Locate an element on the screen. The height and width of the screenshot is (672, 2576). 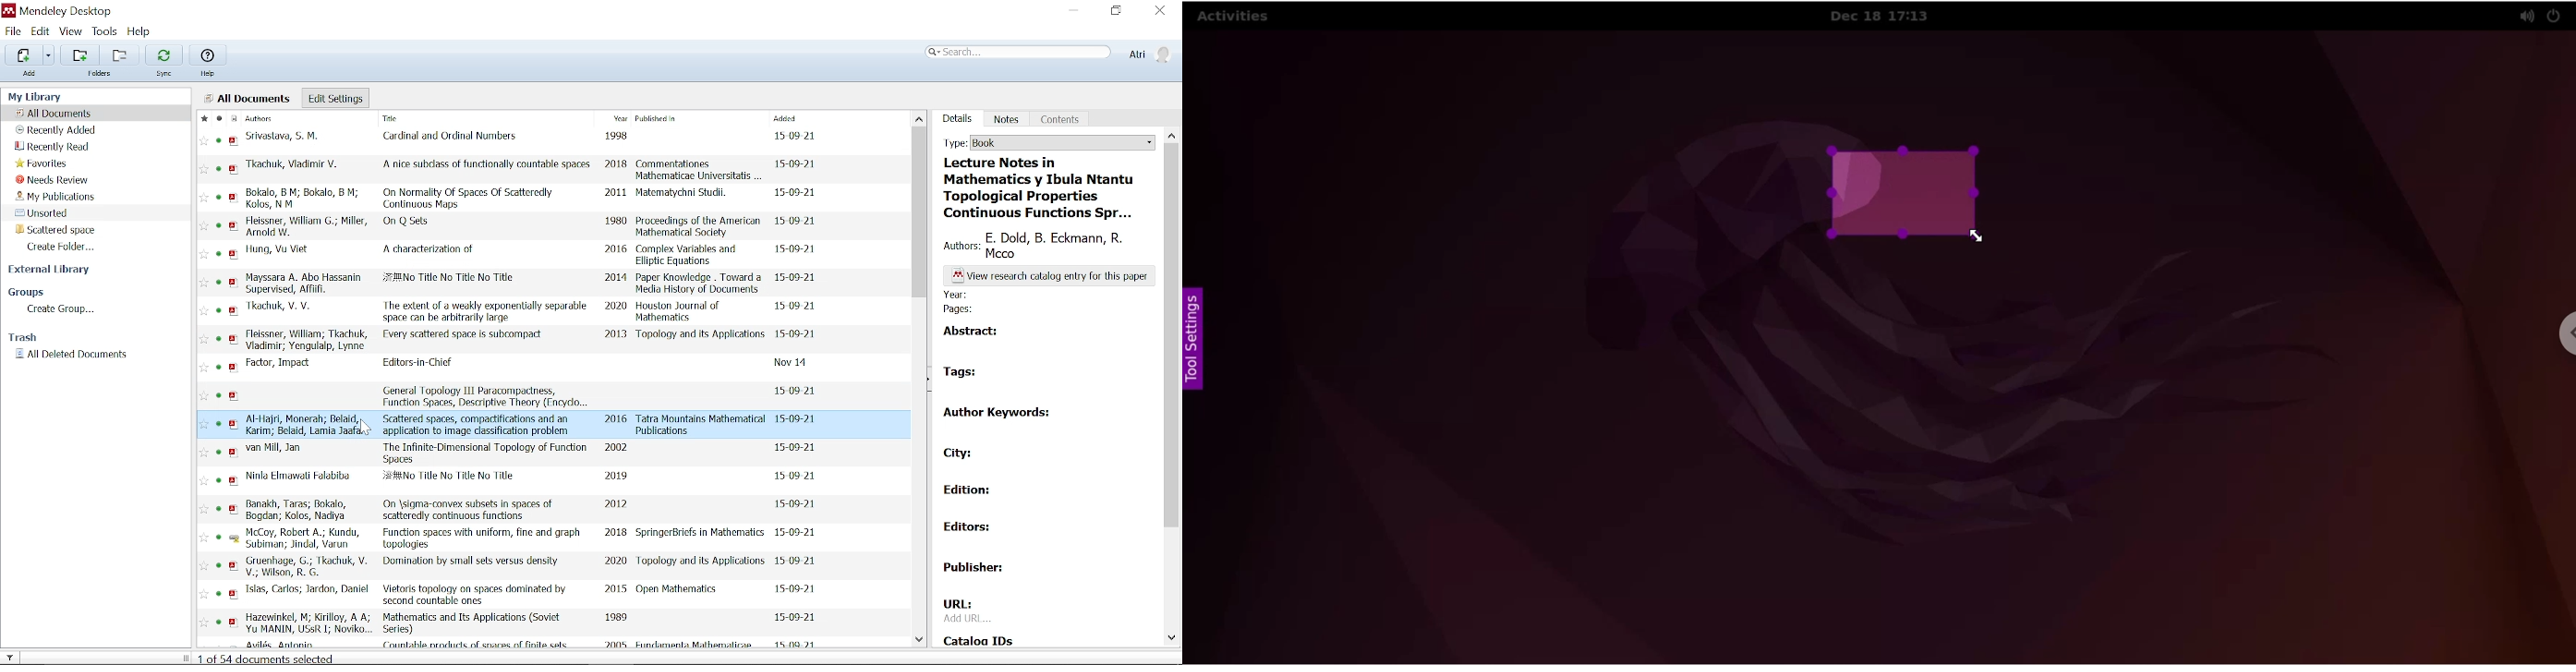
date is located at coordinates (799, 390).